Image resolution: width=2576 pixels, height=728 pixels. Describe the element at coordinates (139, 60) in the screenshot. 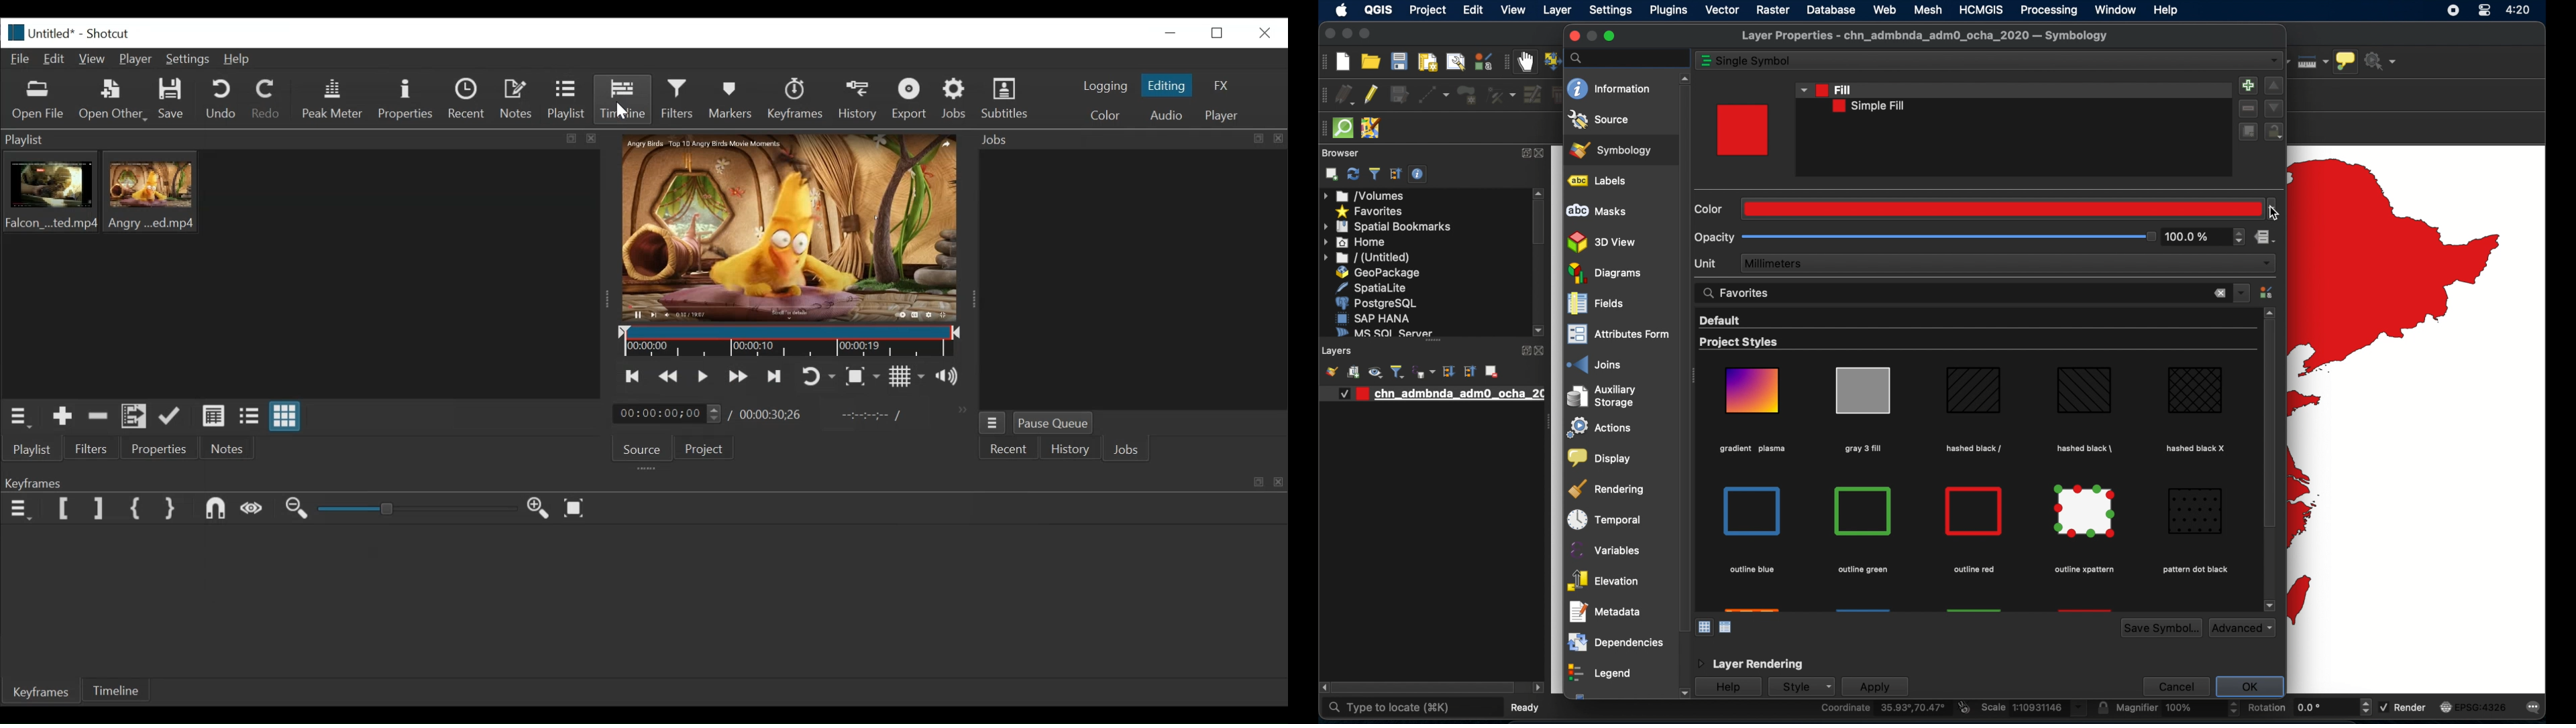

I see `Player` at that location.